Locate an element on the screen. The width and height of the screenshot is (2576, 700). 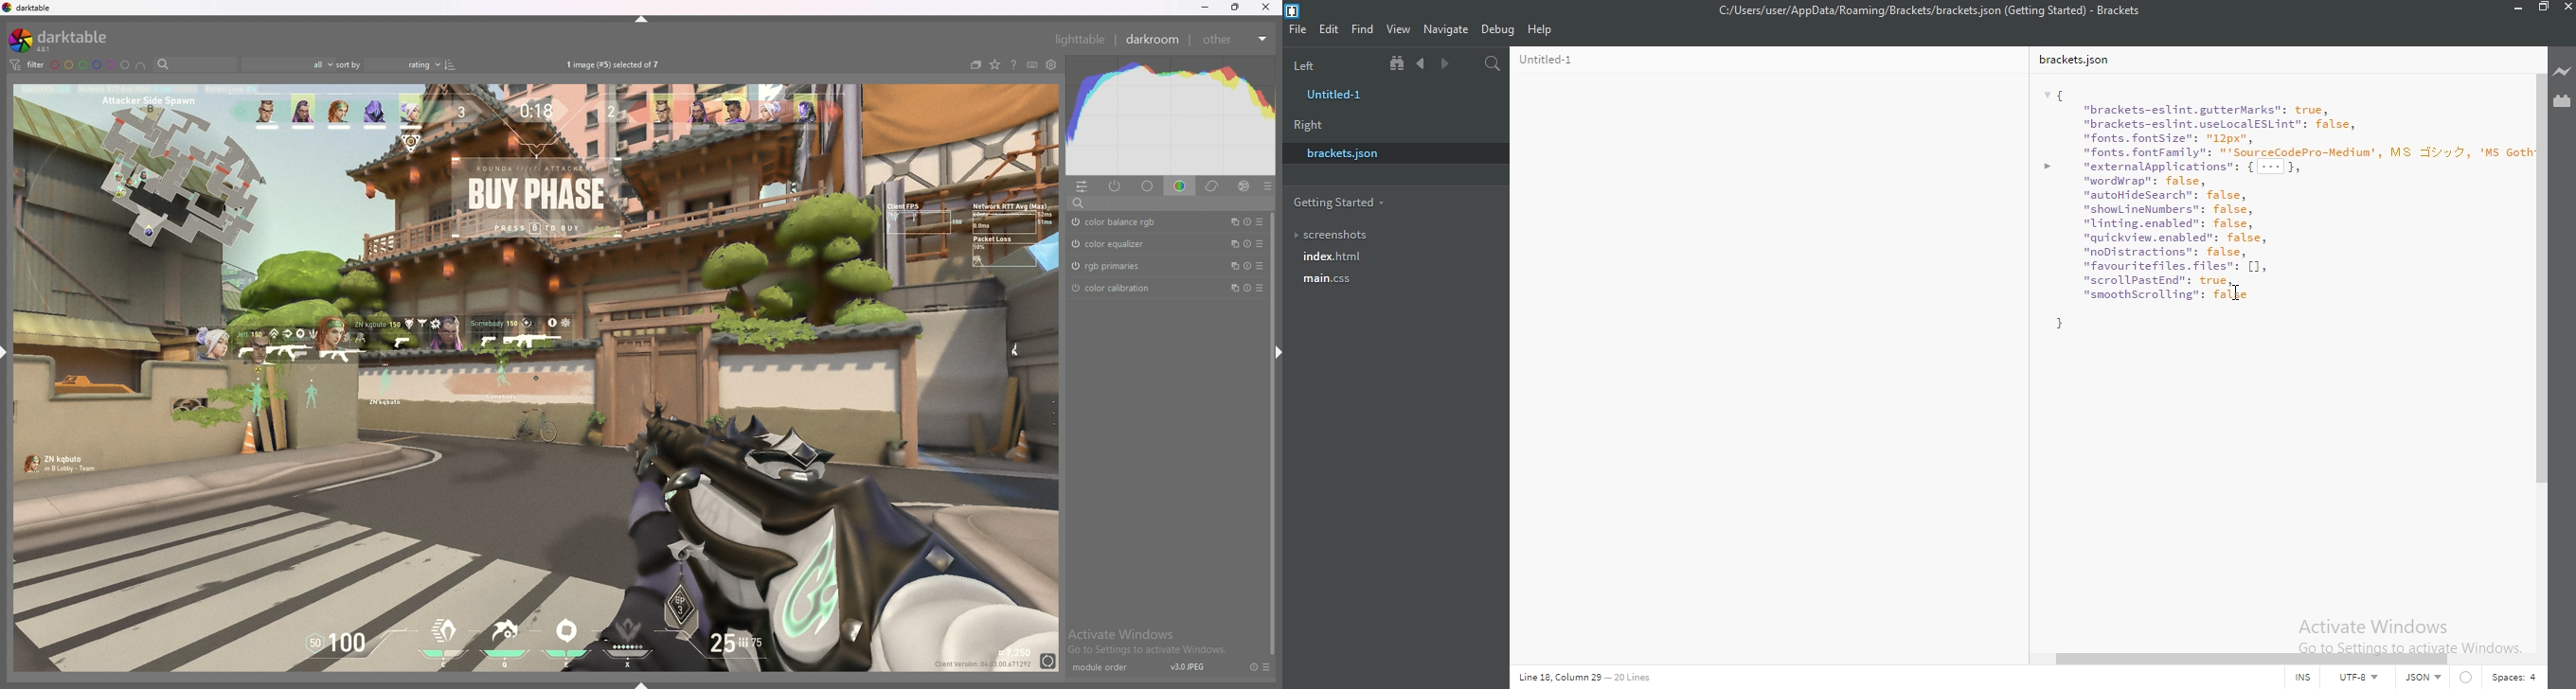
scroll bar is located at coordinates (2269, 660).